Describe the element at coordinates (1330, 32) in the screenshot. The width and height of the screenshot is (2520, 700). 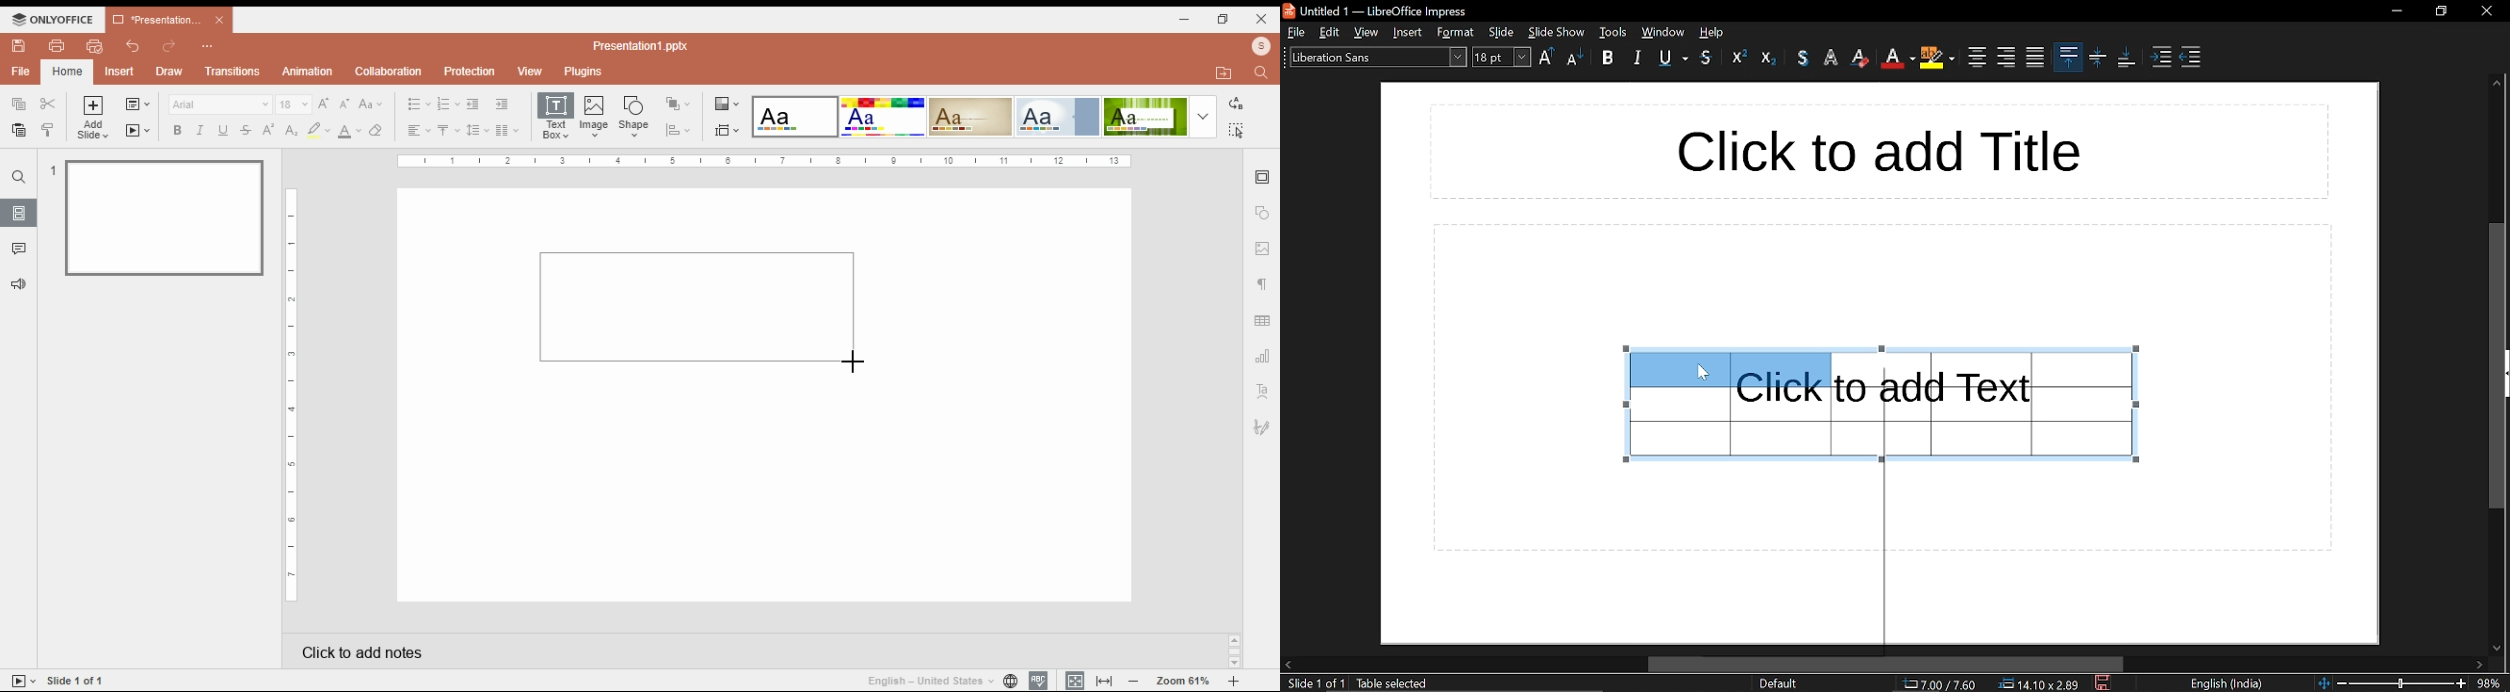
I see `edit` at that location.